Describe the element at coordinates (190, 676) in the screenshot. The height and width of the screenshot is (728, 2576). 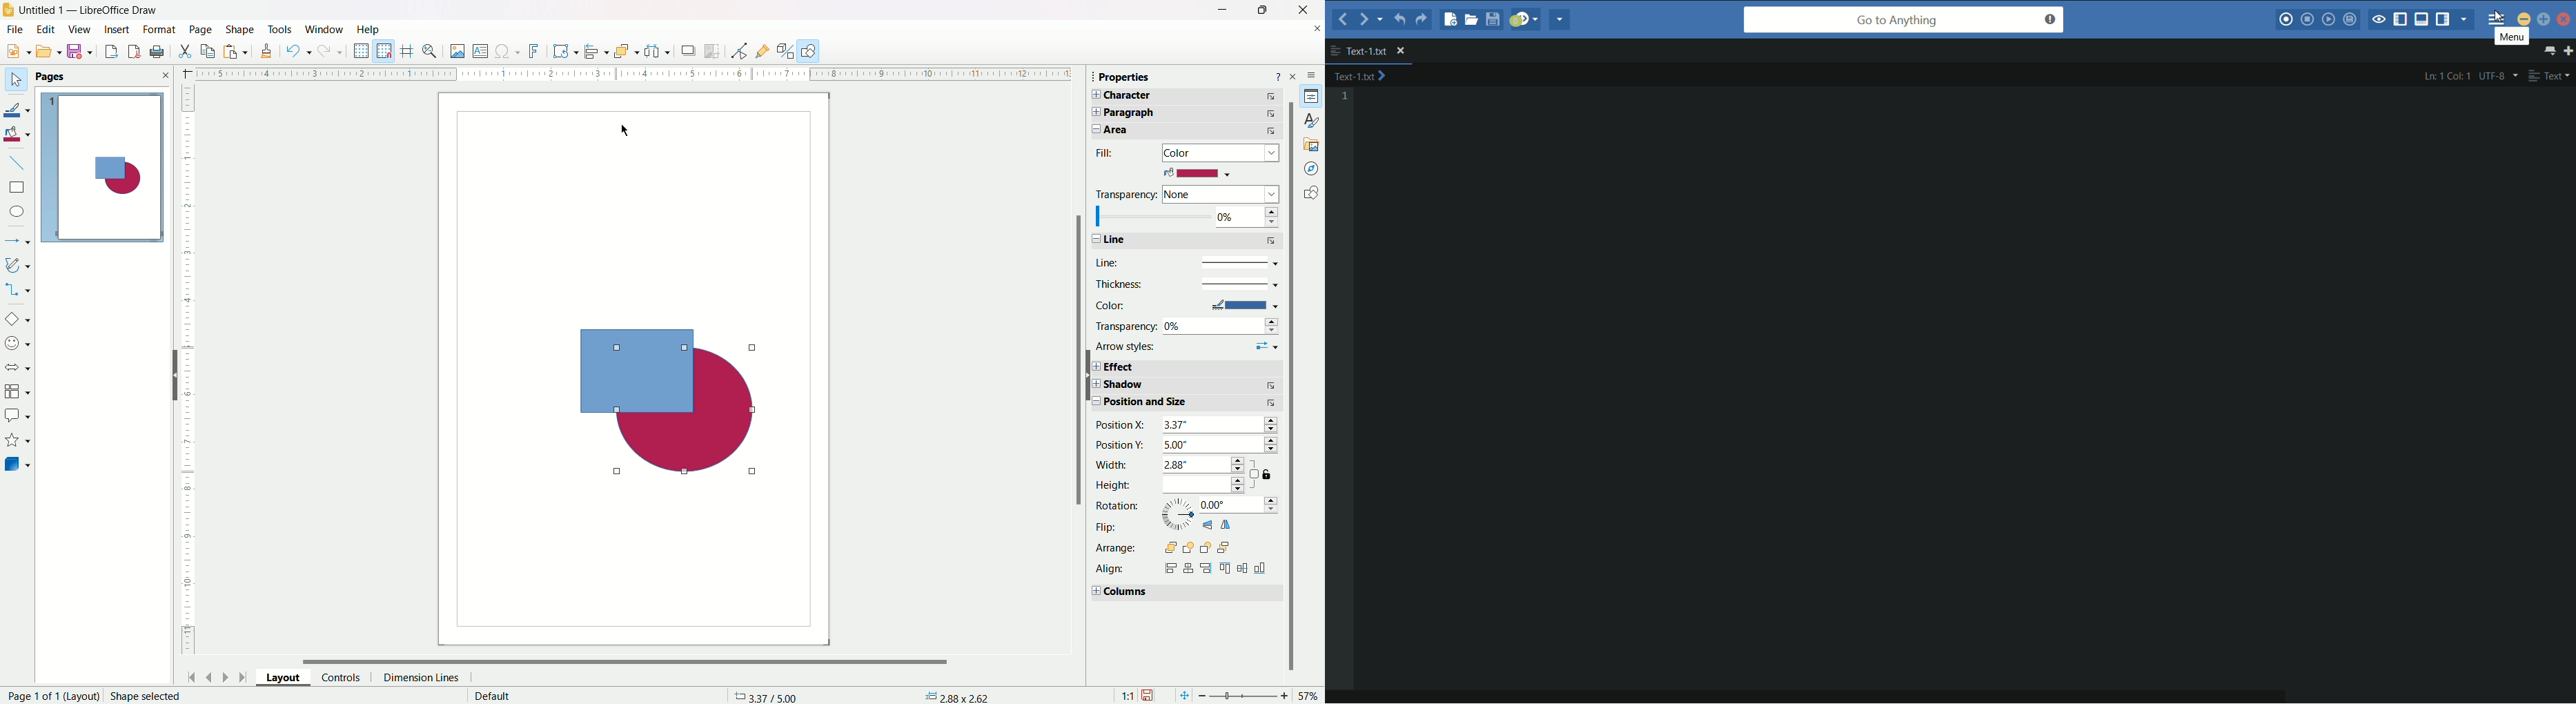
I see `to first page` at that location.